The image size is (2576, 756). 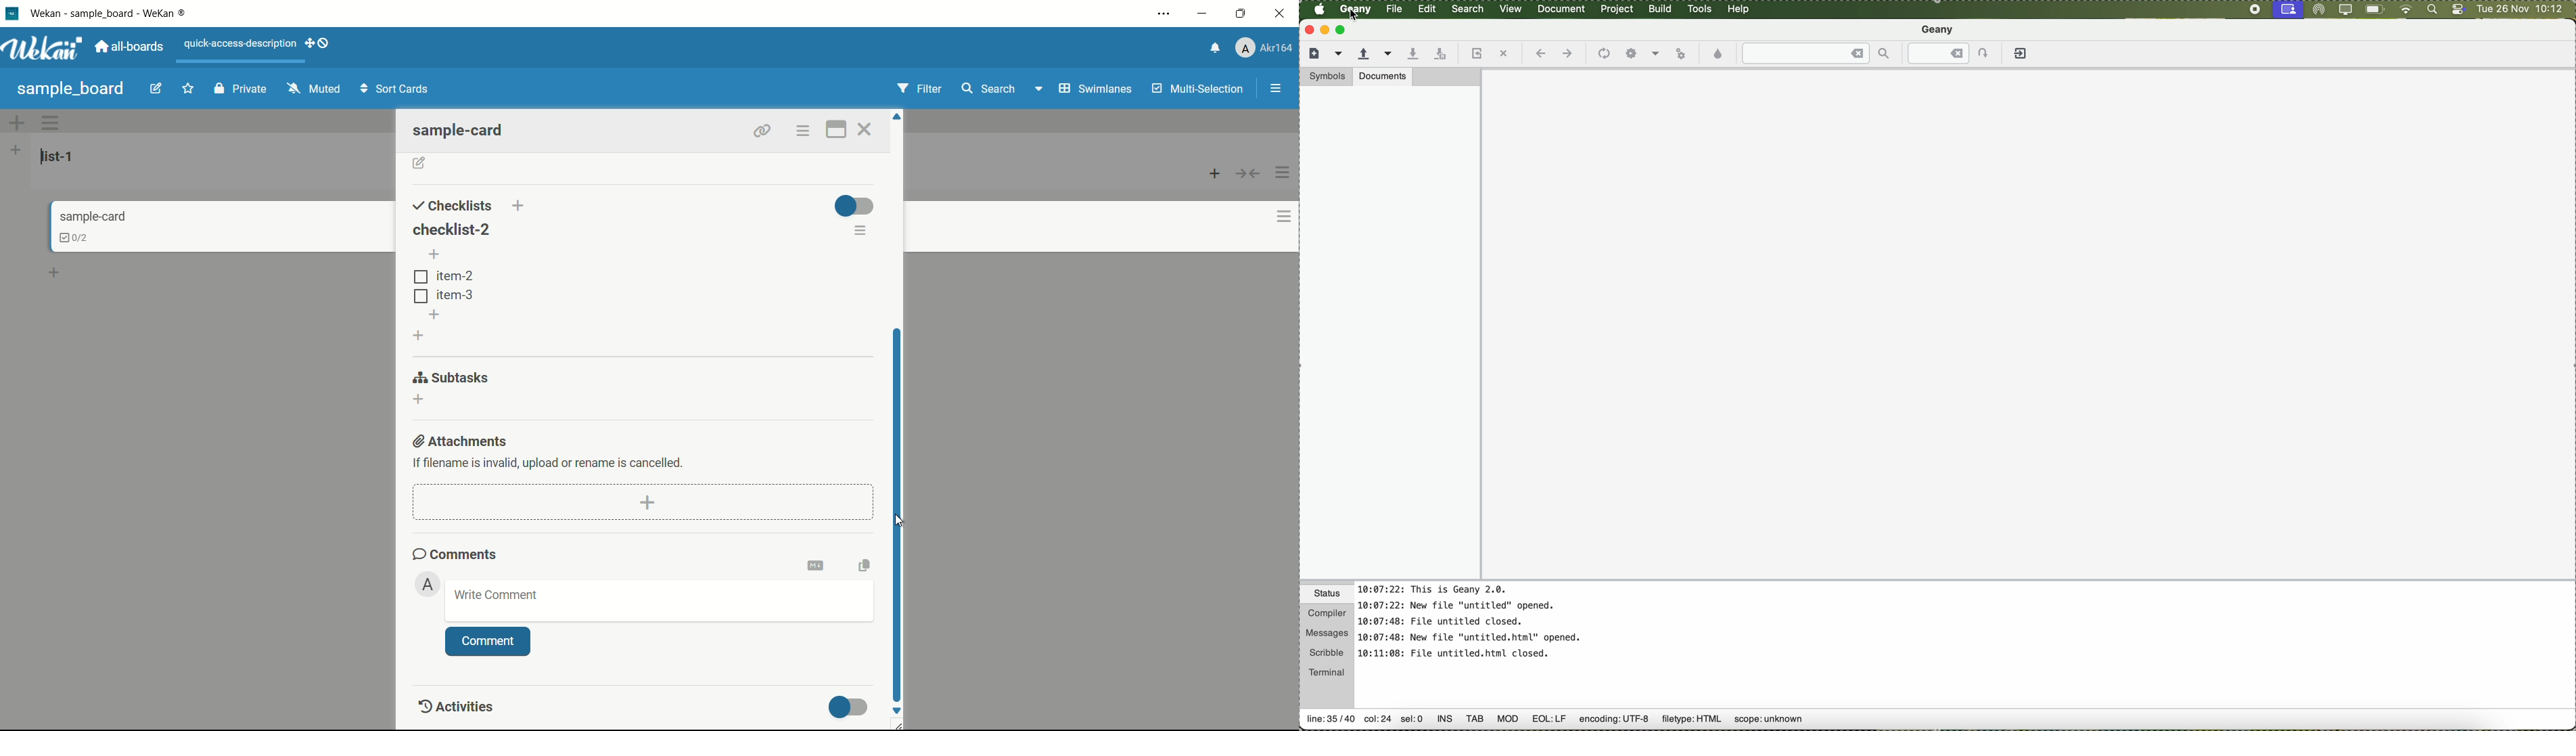 I want to click on reload the current file from disk, so click(x=1478, y=53).